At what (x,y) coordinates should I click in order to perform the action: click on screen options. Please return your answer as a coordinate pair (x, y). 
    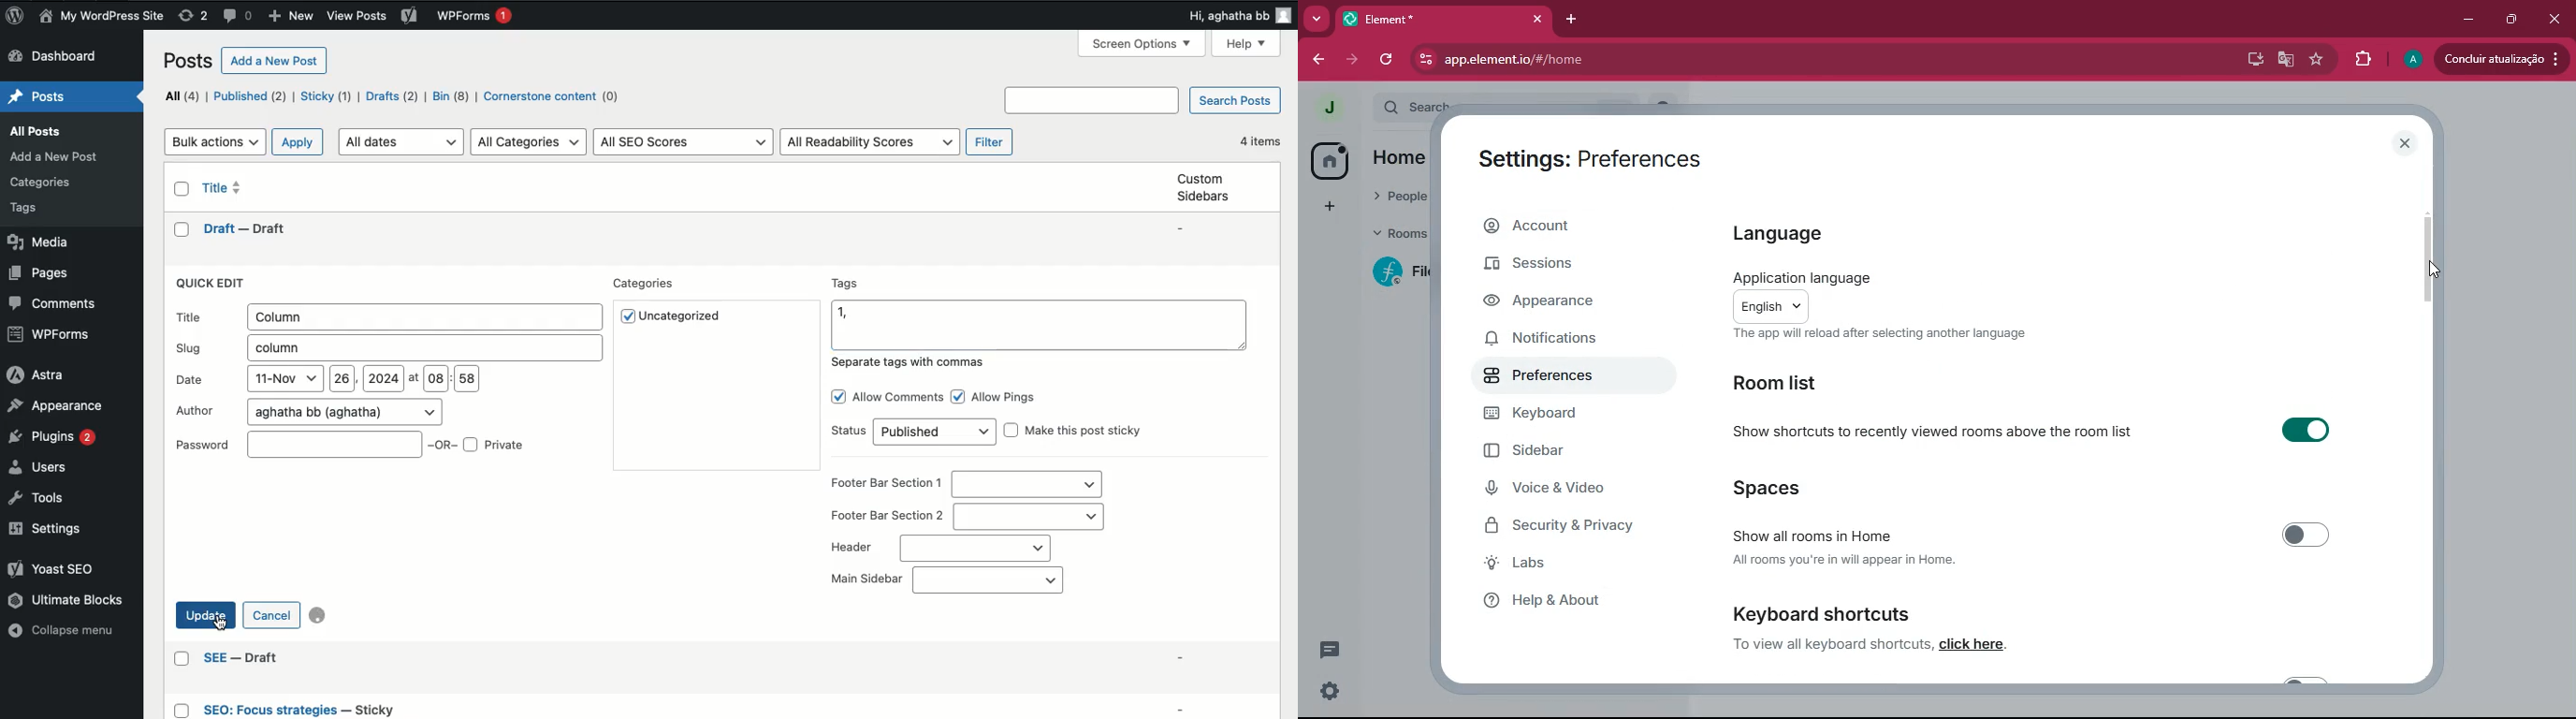
    Looking at the image, I should click on (1143, 43).